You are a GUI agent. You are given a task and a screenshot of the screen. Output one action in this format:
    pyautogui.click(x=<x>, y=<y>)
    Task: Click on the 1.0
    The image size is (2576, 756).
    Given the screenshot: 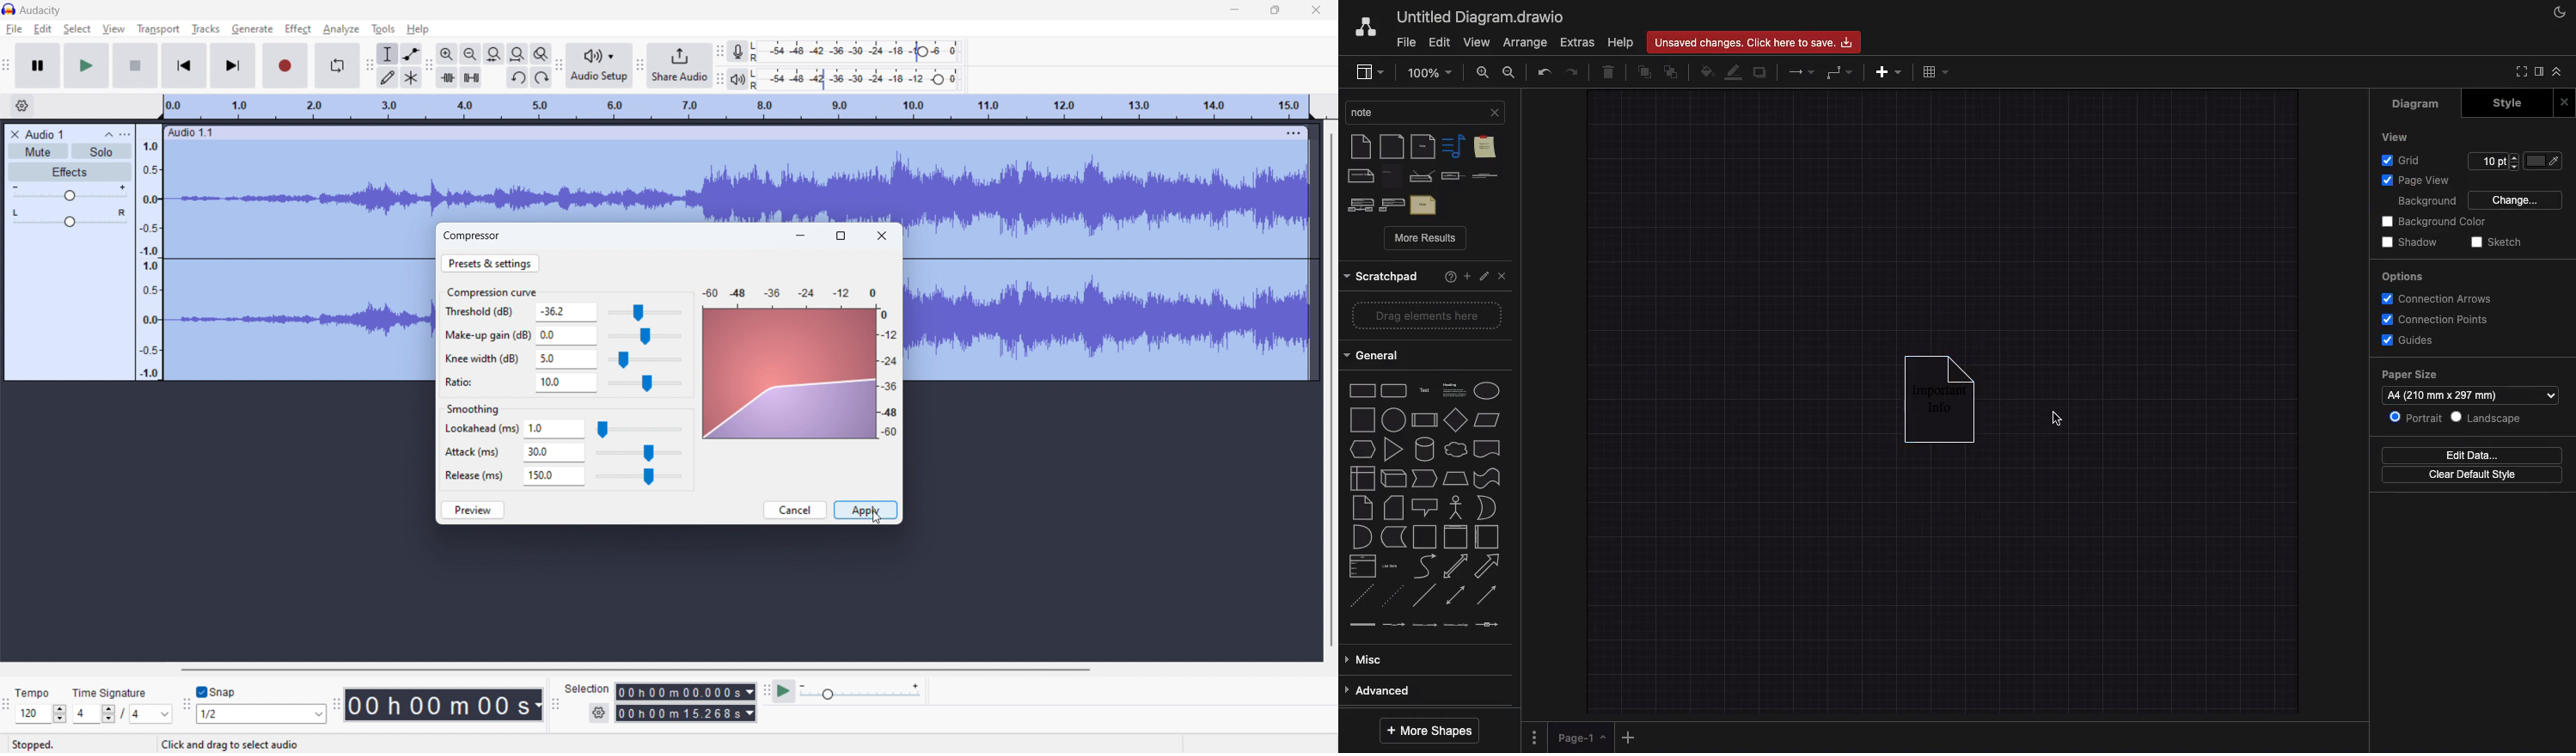 What is the action you would take?
    pyautogui.click(x=555, y=429)
    